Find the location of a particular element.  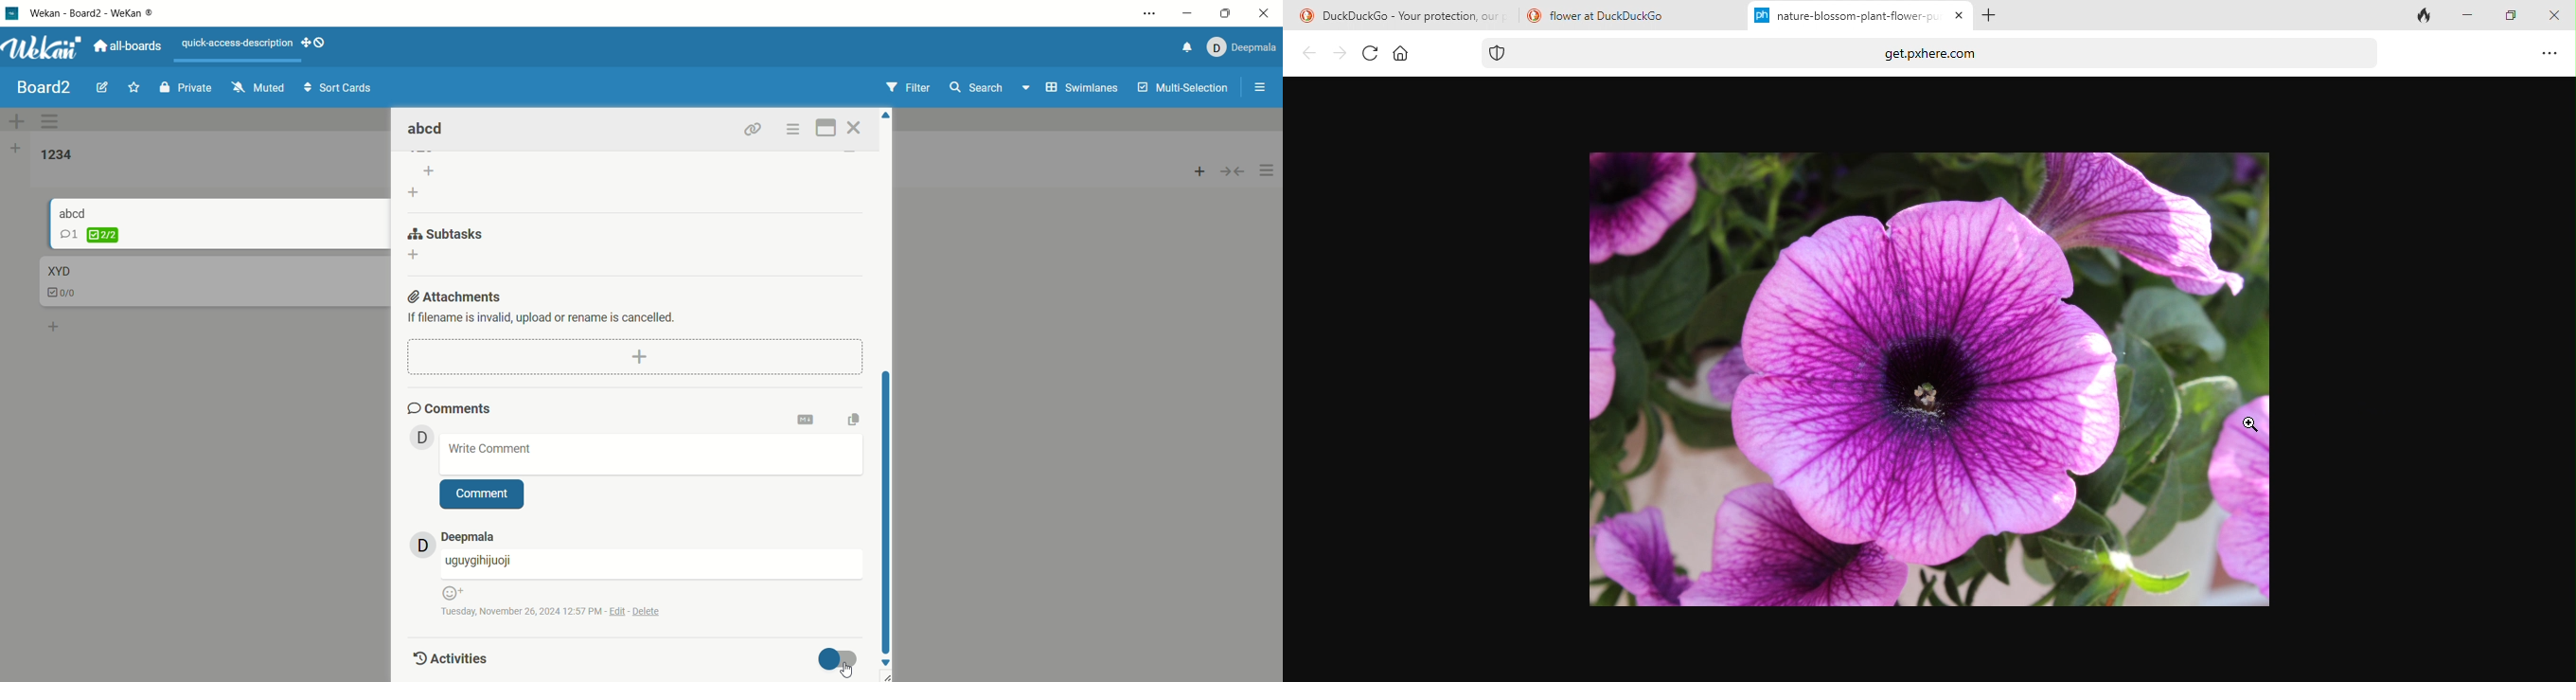

close is located at coordinates (857, 128).